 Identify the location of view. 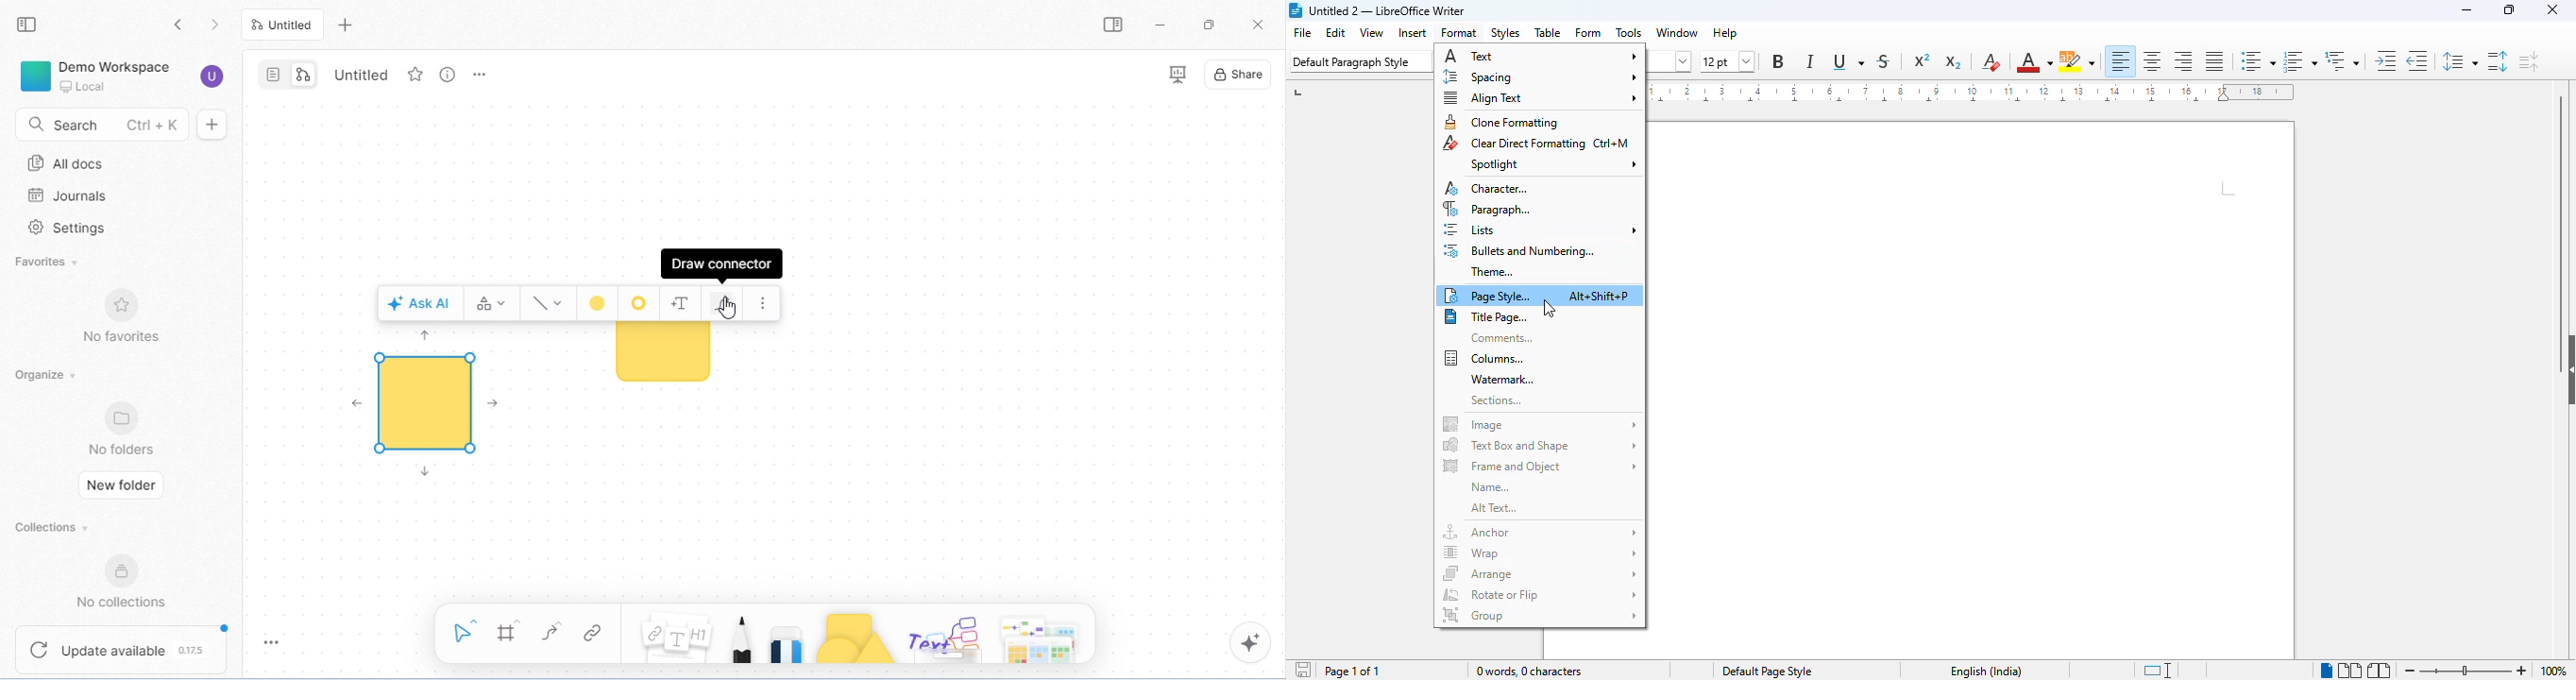
(1371, 32).